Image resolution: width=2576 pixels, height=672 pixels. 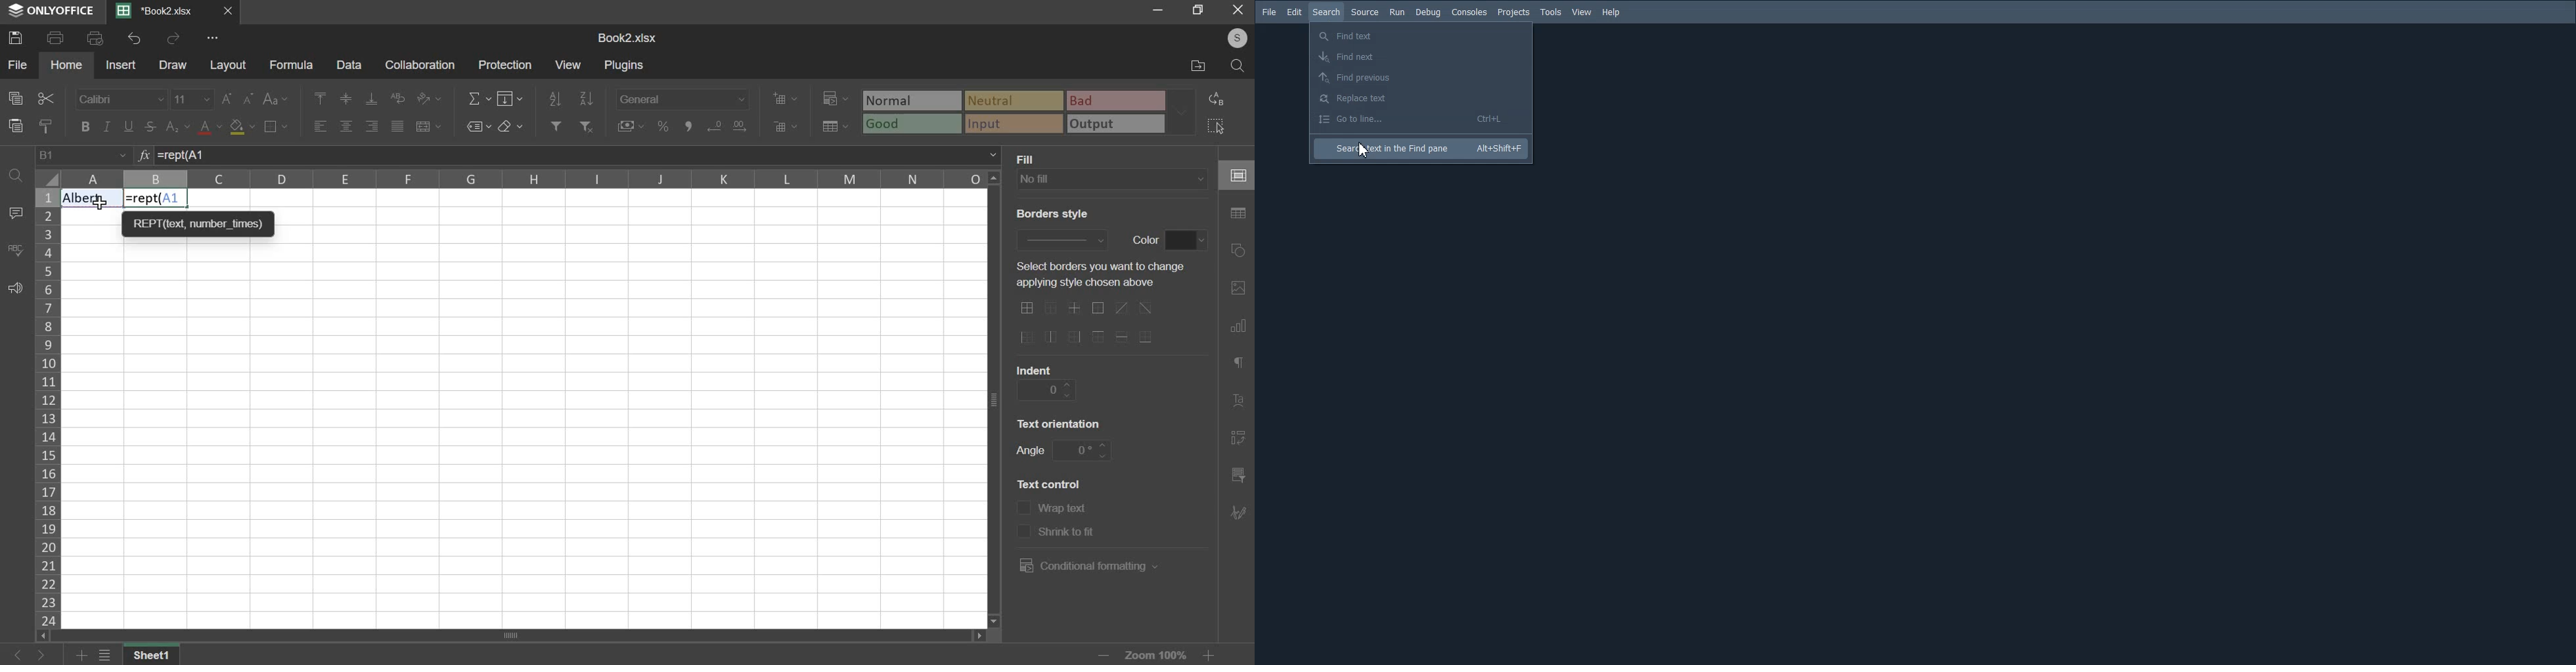 I want to click on sort descending, so click(x=586, y=99).